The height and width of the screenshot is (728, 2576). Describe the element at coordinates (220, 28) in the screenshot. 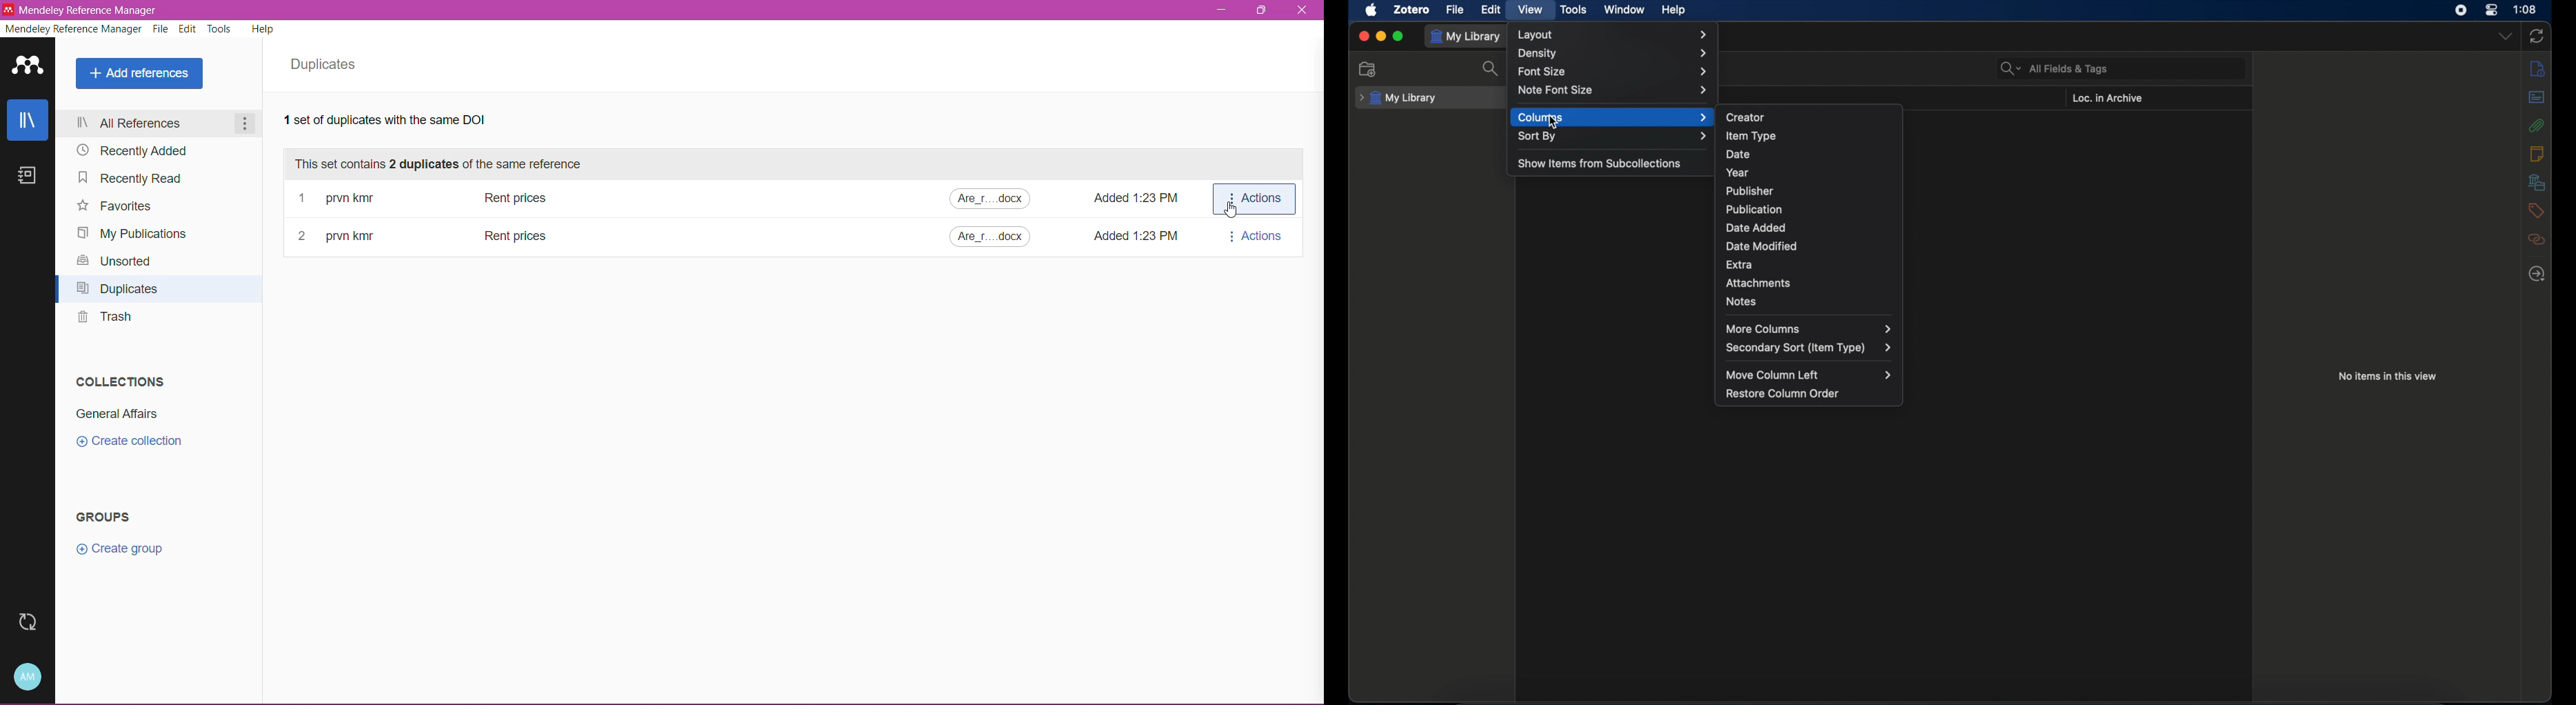

I see `Tools` at that location.